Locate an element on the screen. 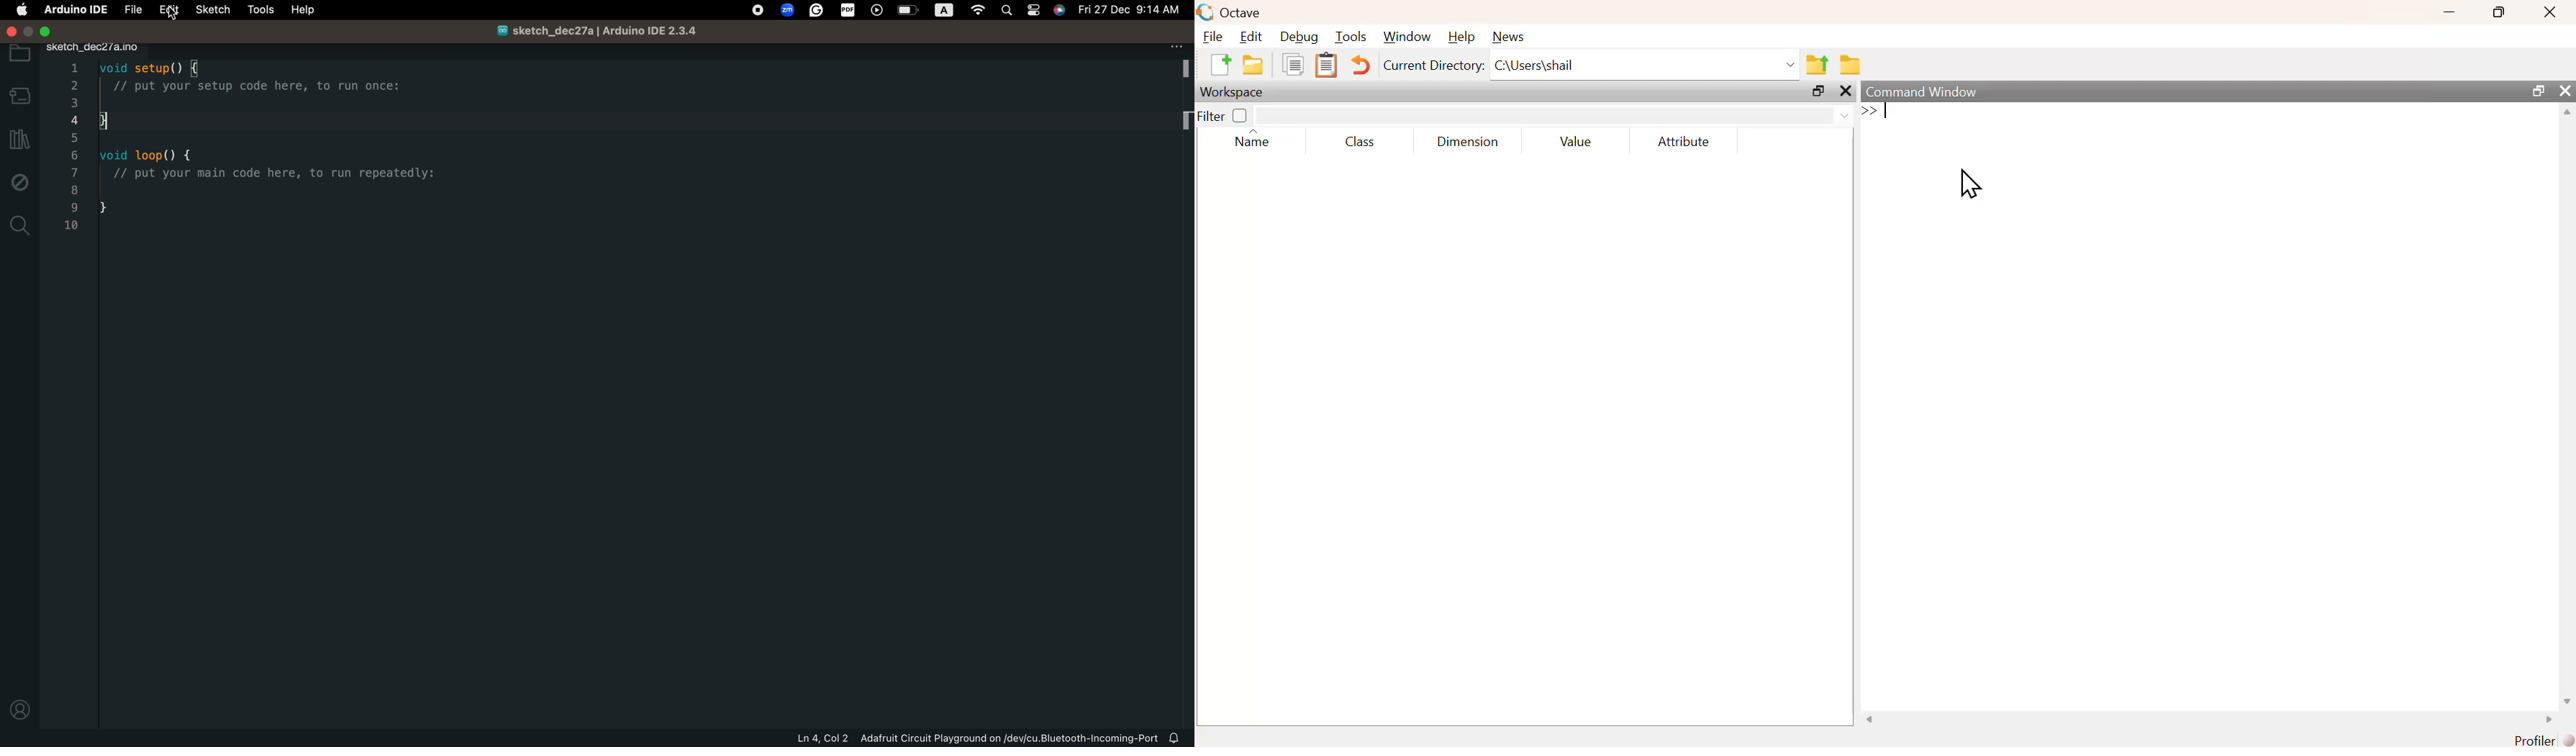 The image size is (2576, 756). cursor is located at coordinates (1969, 186).